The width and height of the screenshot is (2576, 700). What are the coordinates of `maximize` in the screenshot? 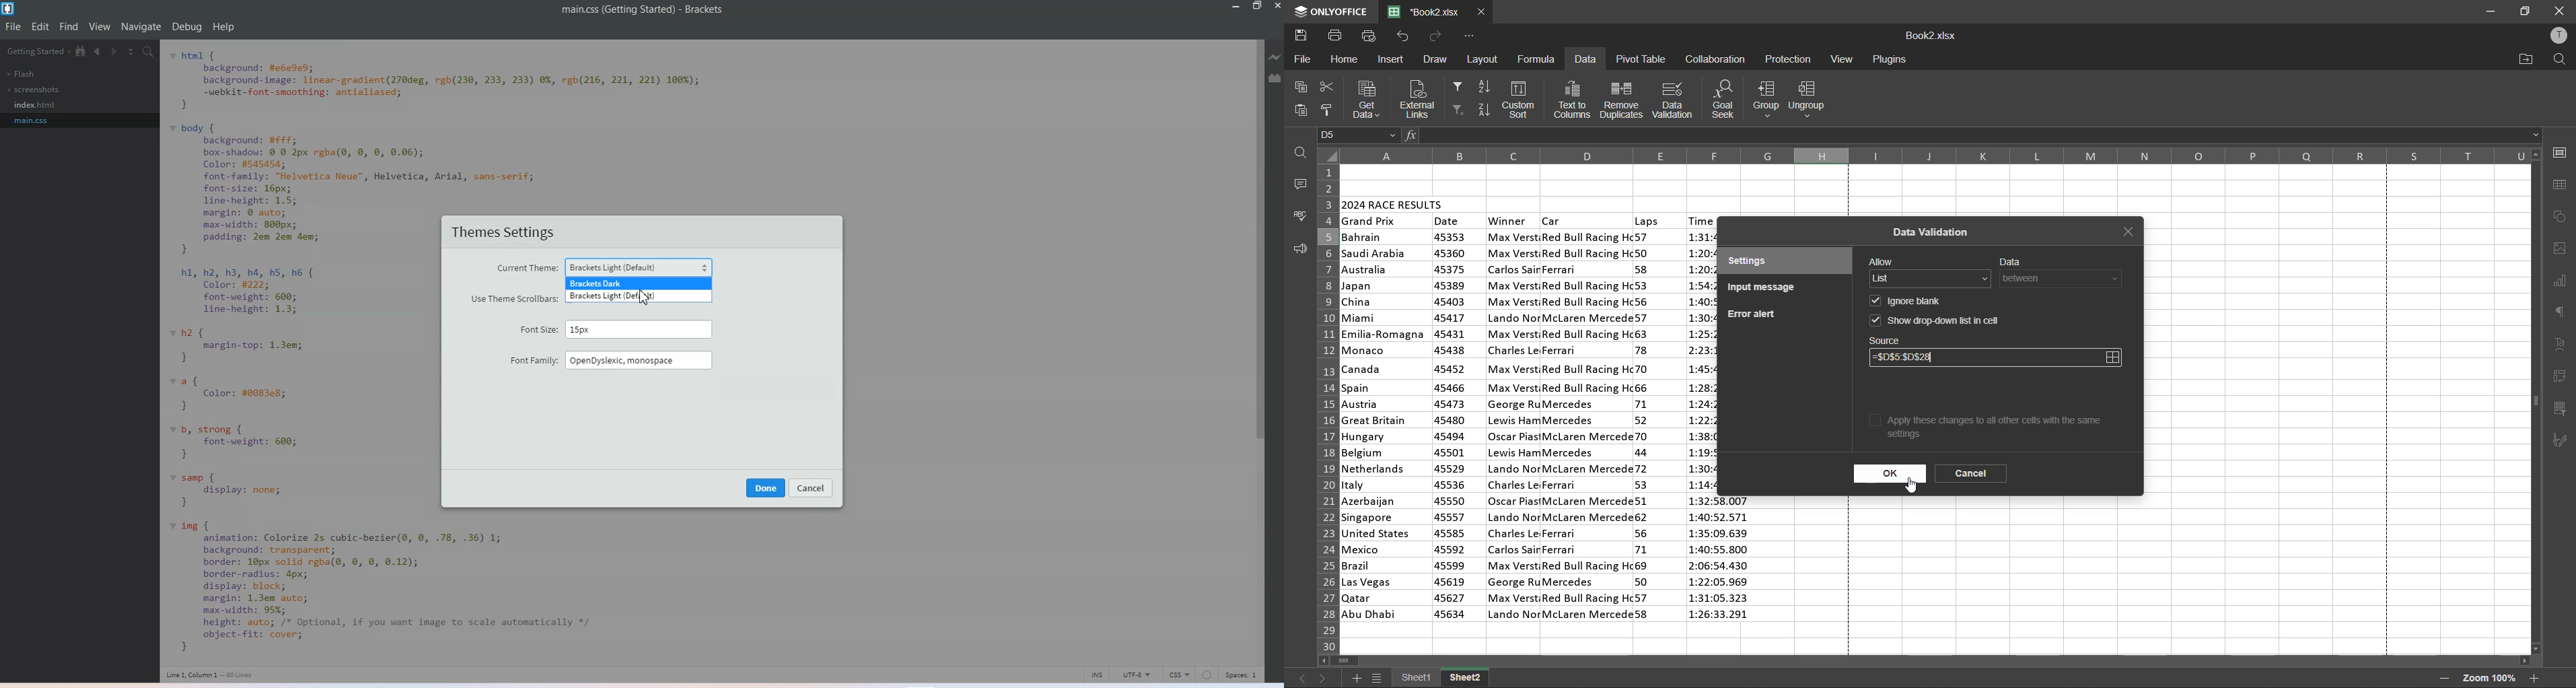 It's located at (2527, 10).